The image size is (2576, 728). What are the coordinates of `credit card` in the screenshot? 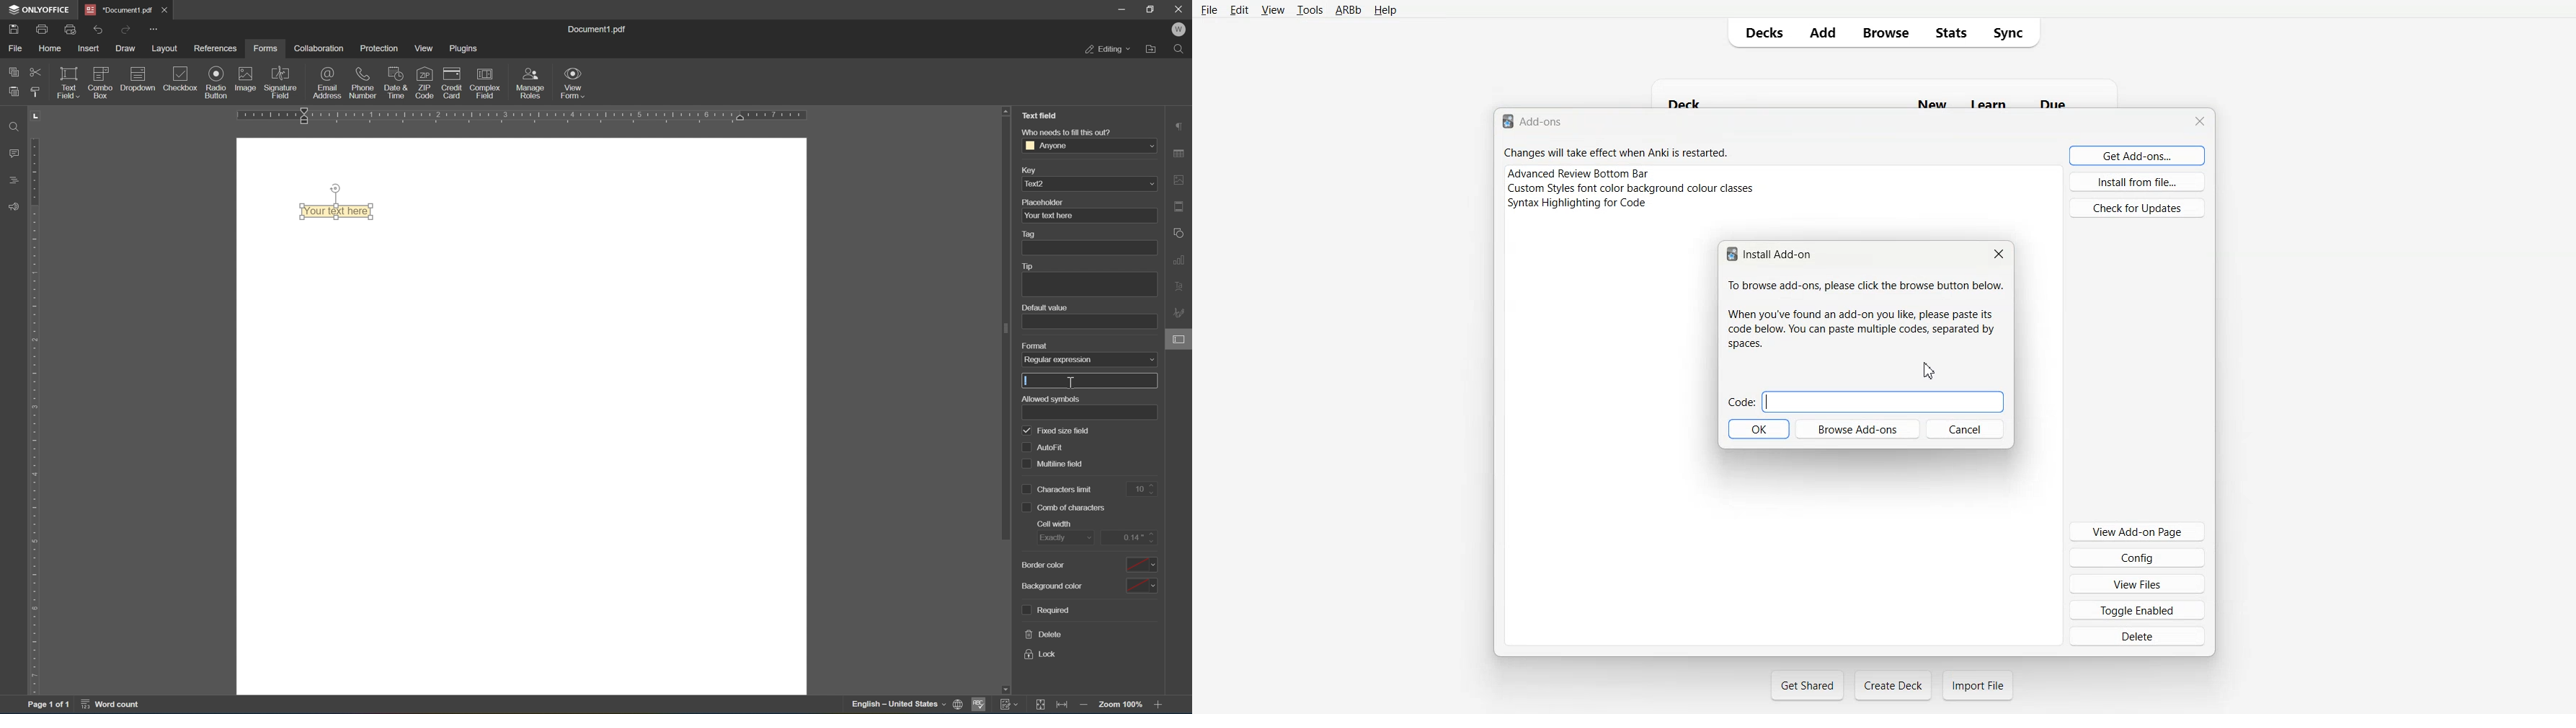 It's located at (452, 82).